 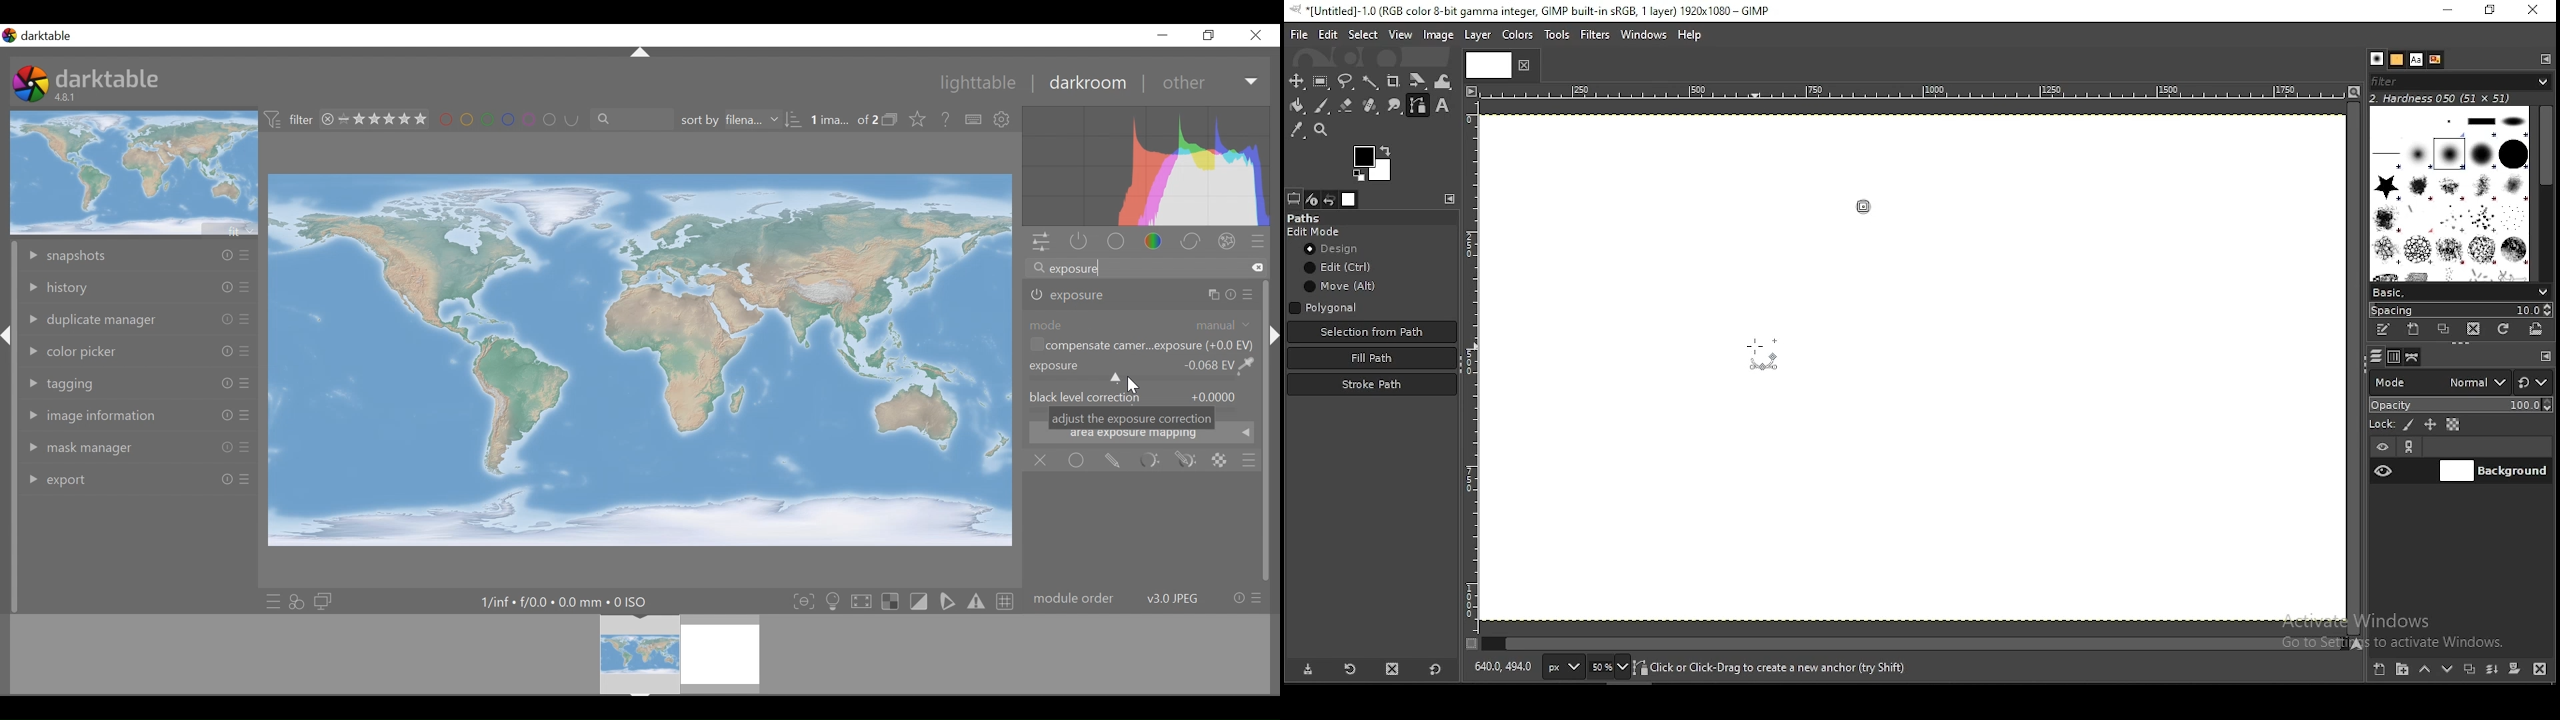 What do you see at coordinates (1221, 461) in the screenshot?
I see `raster mas` at bounding box center [1221, 461].